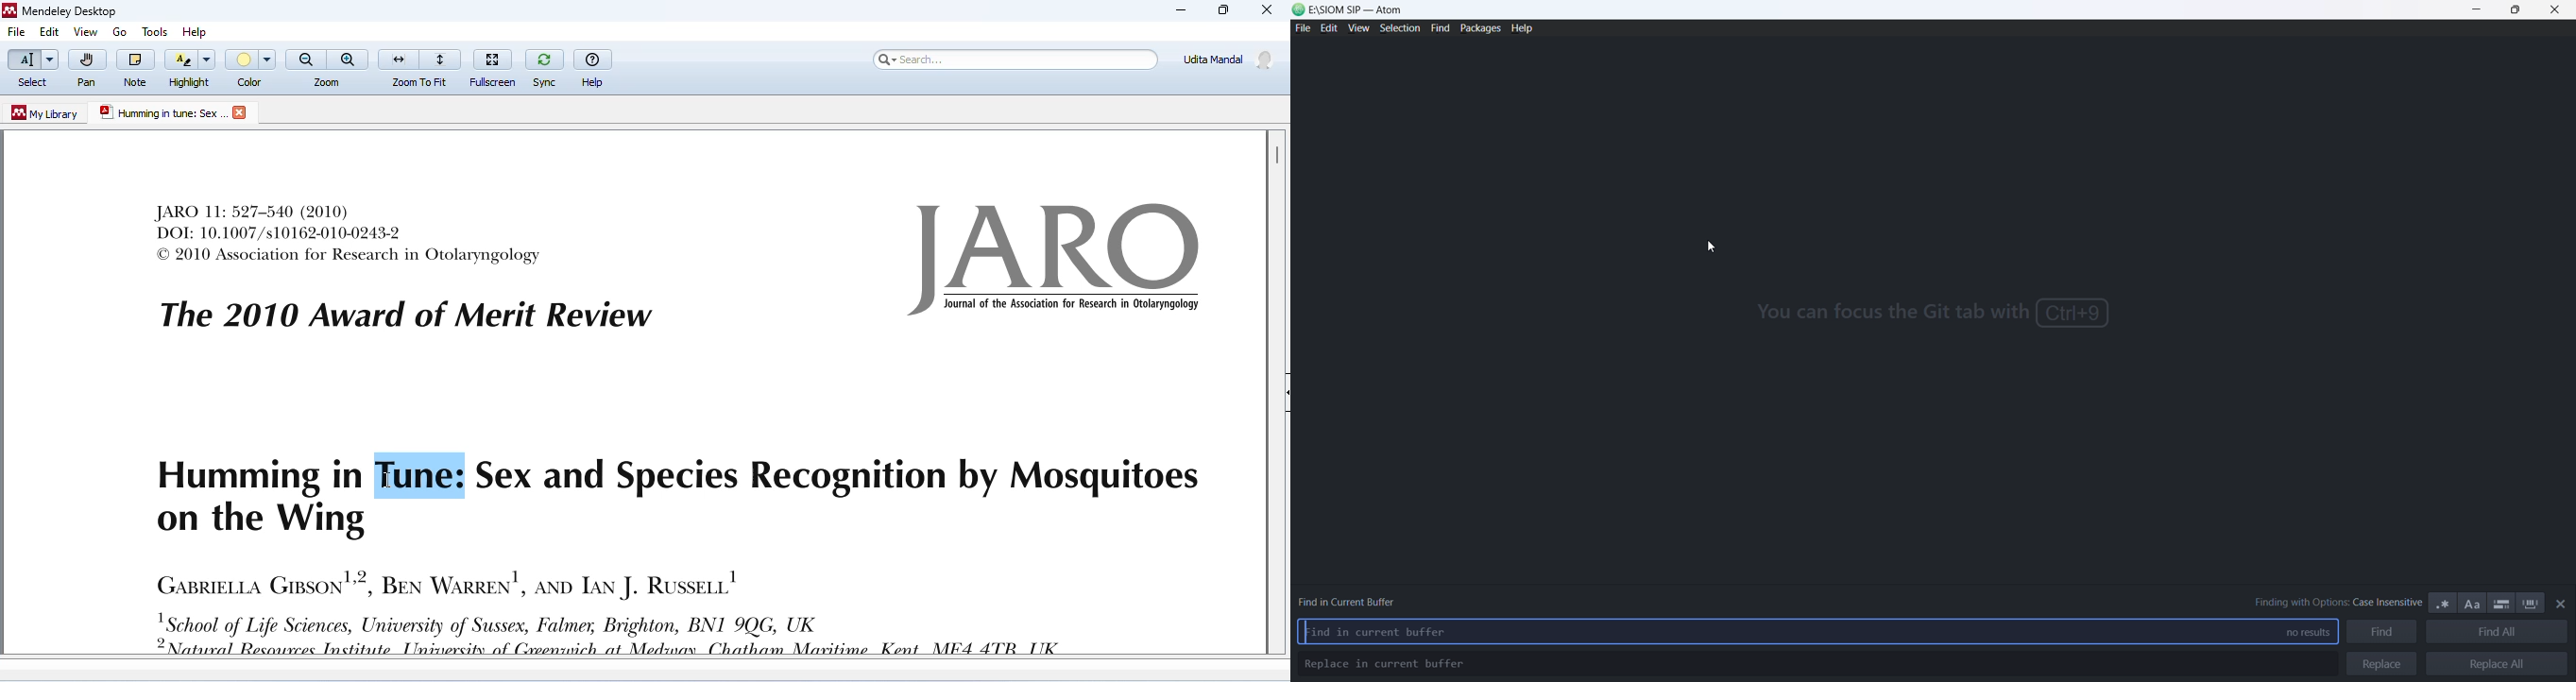  What do you see at coordinates (625, 634) in the screenshot?
I see `“School of Life Sciences, University of Sussex, Falmer, Brighton, BN1 9QG, UK` at bounding box center [625, 634].